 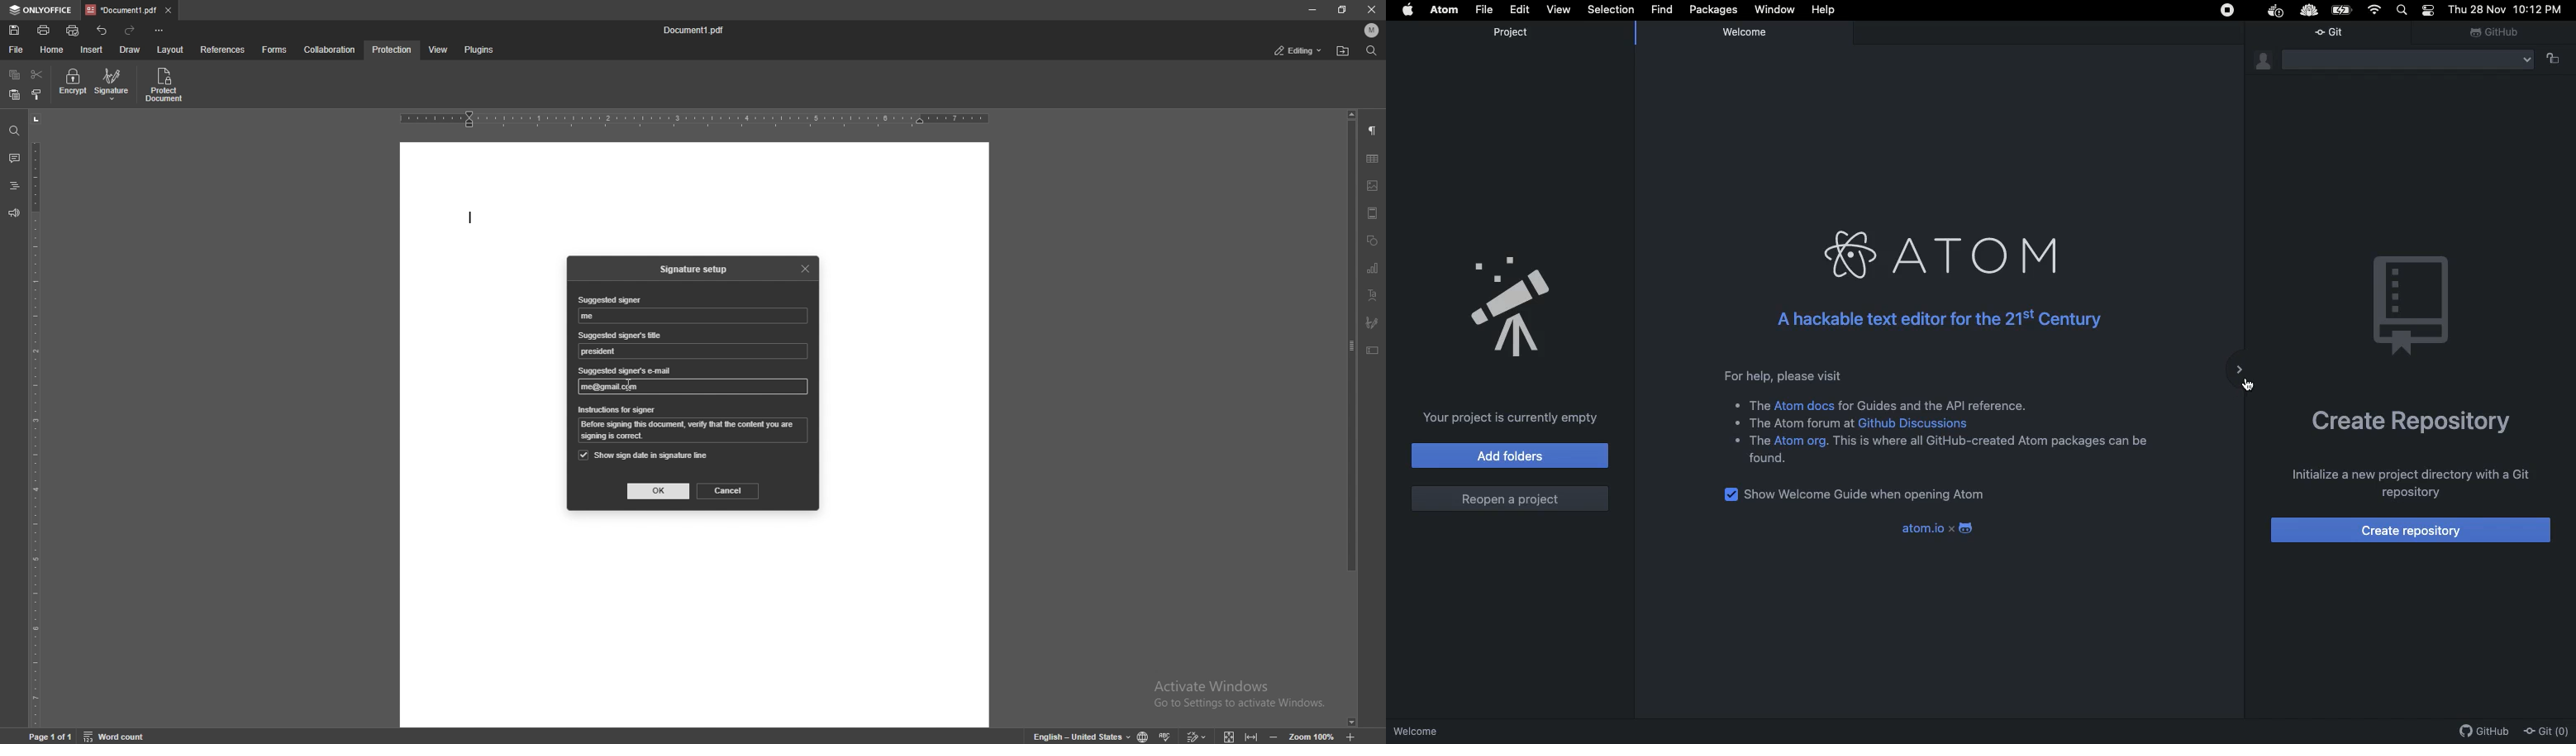 I want to click on profile, so click(x=1373, y=30).